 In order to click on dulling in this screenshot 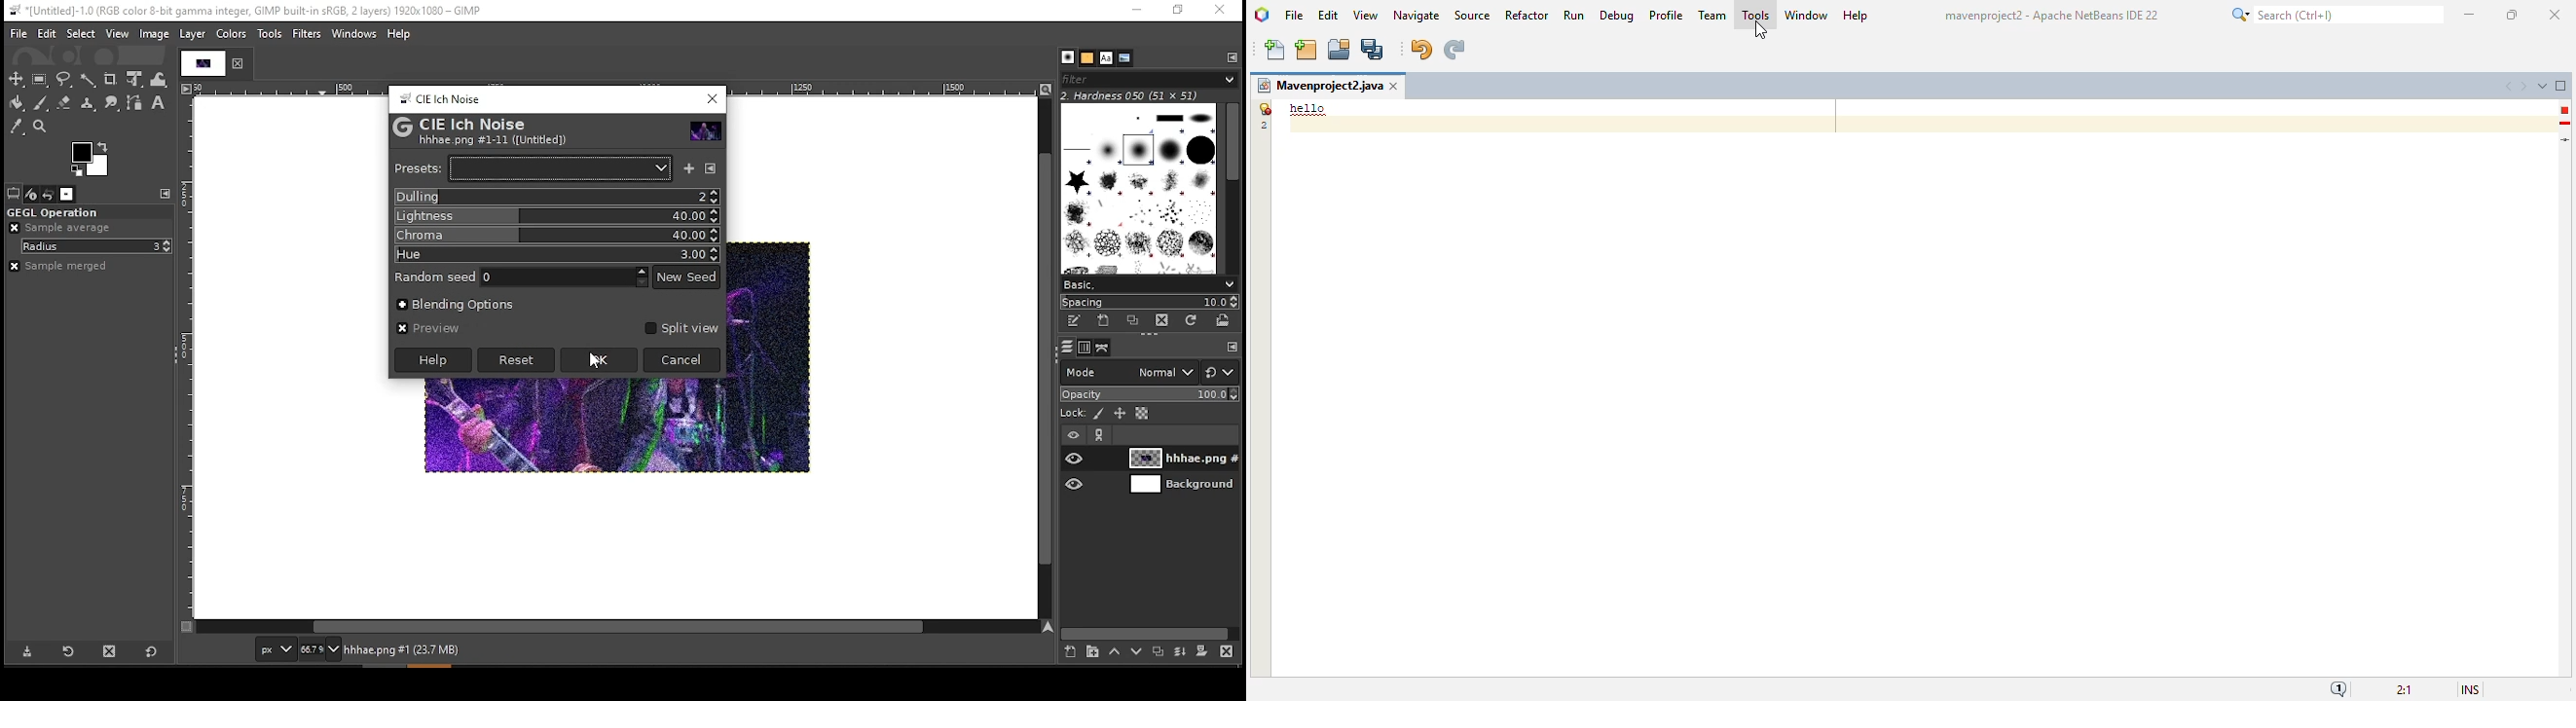, I will do `click(555, 197)`.